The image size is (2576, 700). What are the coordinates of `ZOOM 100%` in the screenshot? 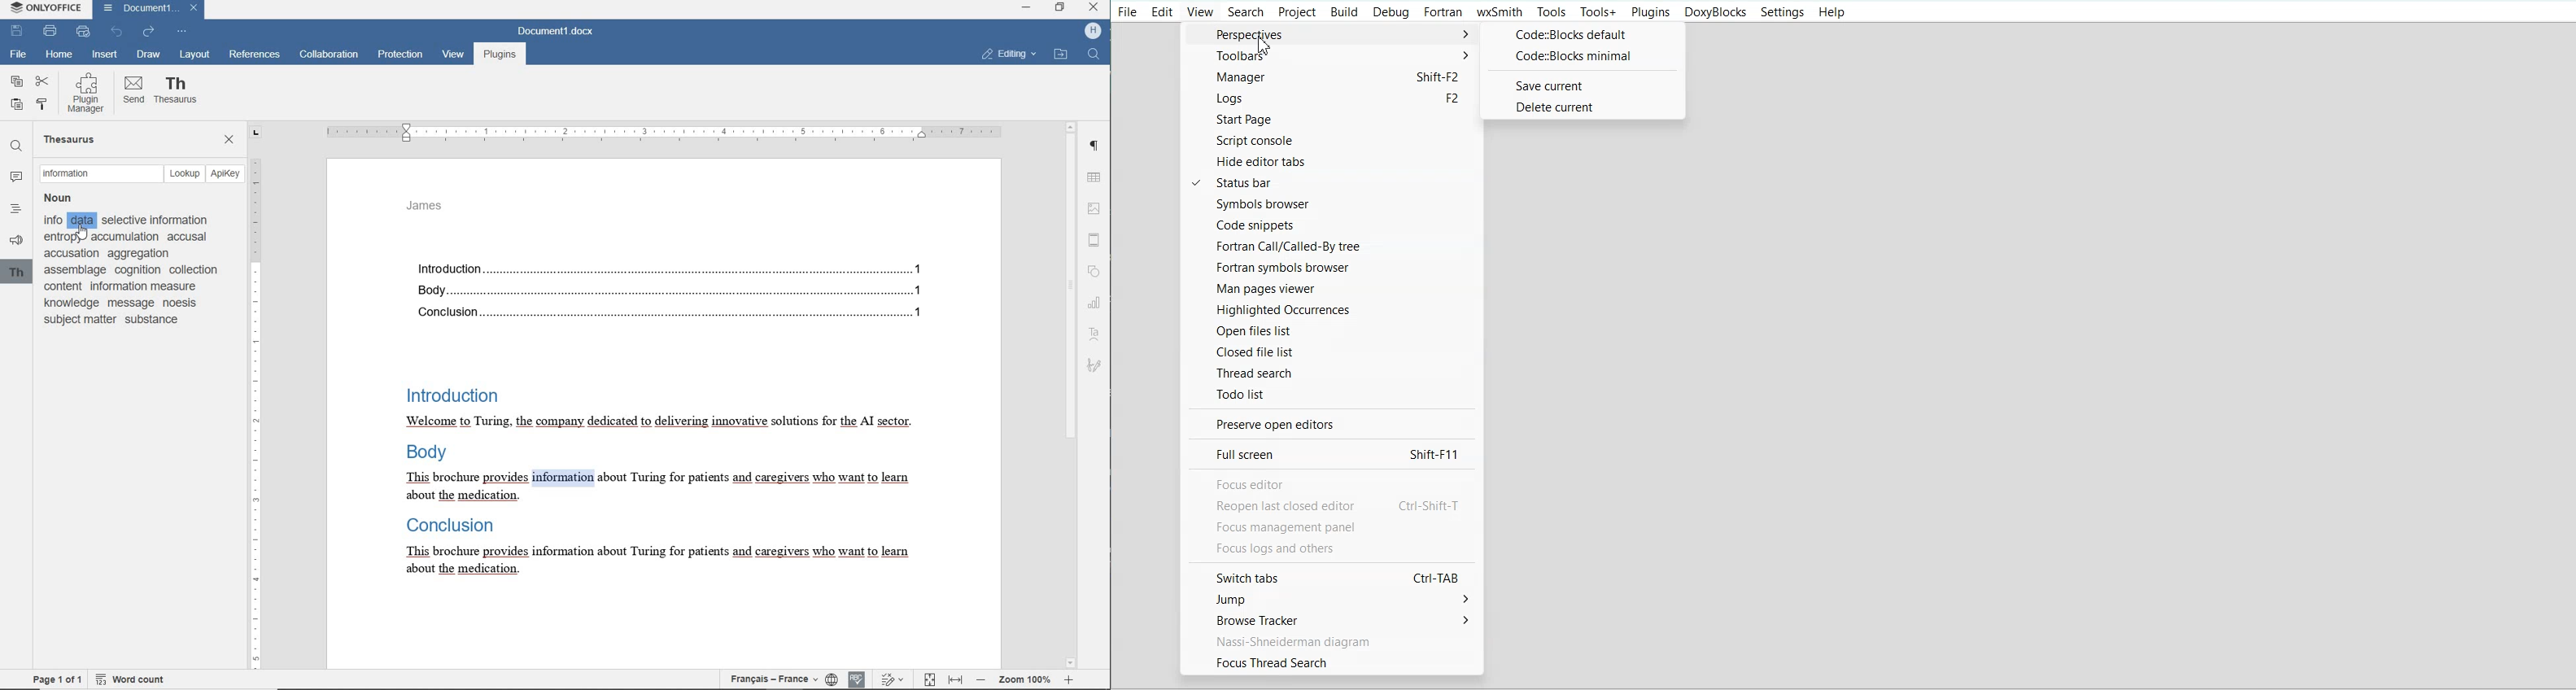 It's located at (1026, 680).